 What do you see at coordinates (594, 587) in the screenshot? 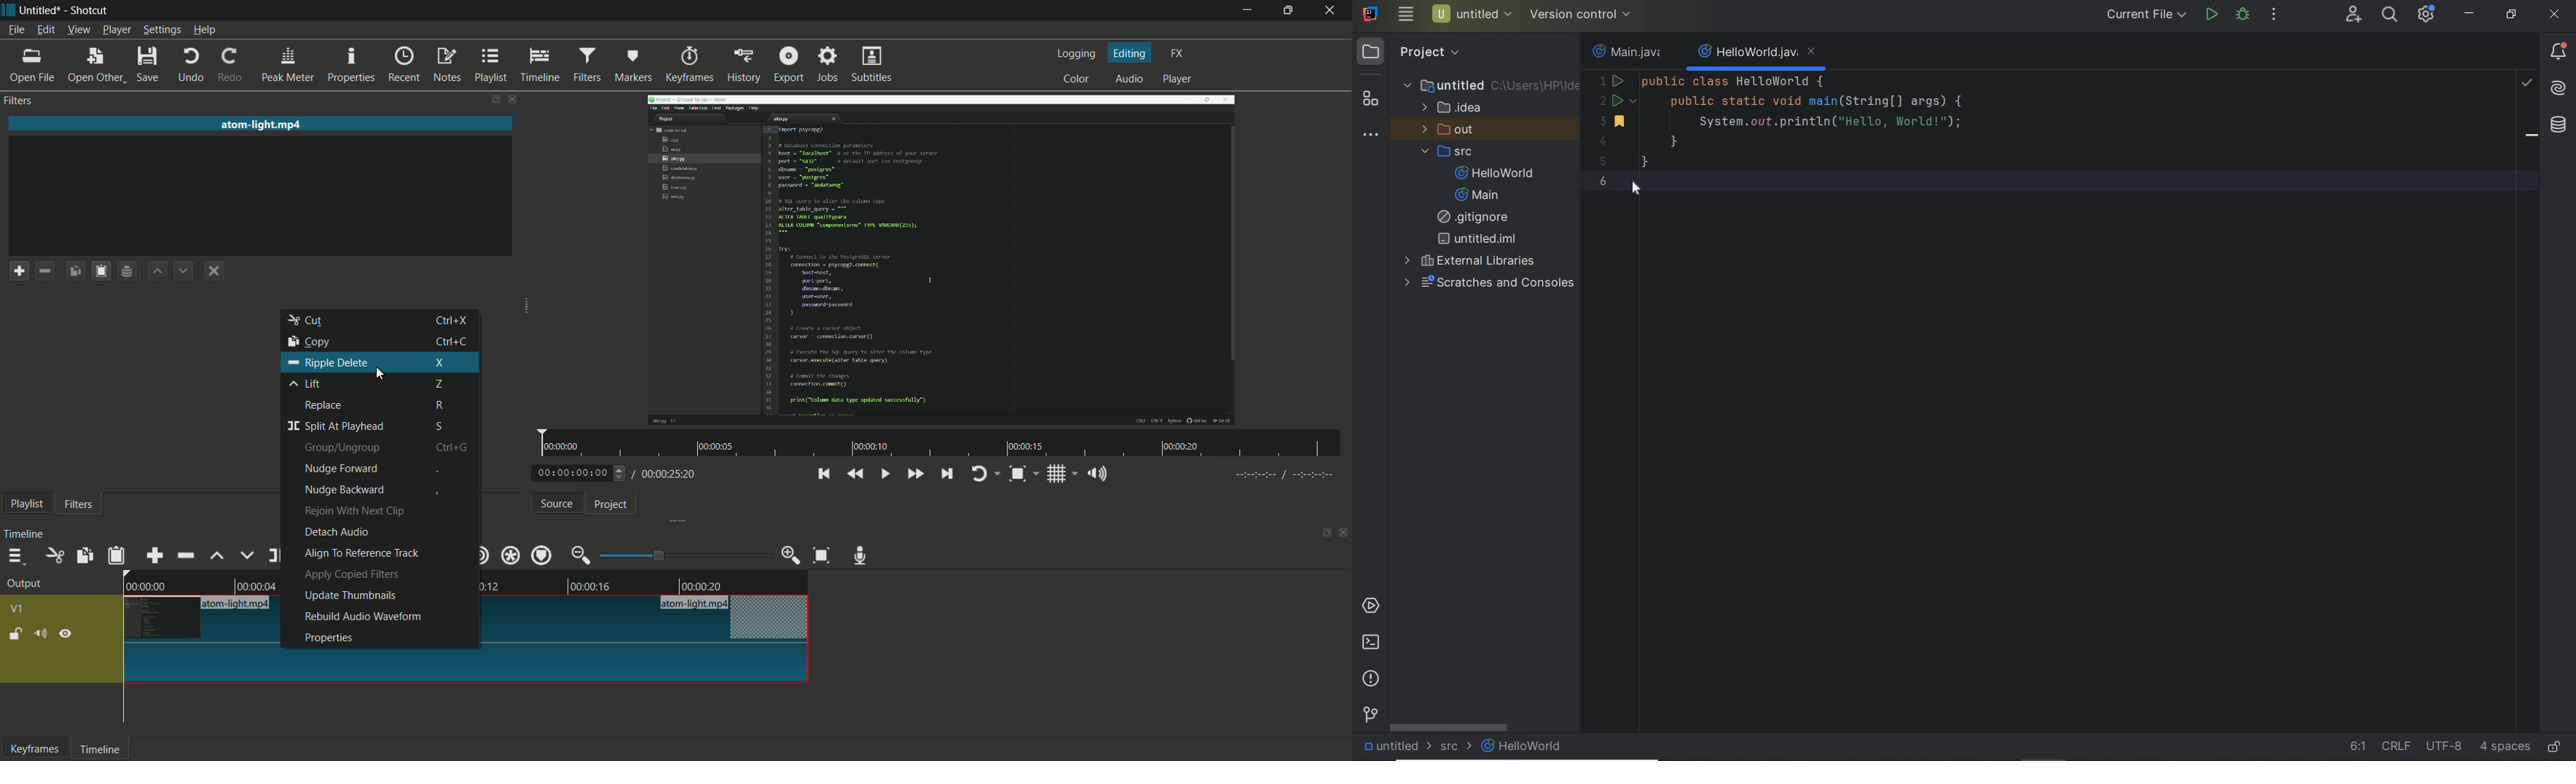
I see `0:00:00:16` at bounding box center [594, 587].